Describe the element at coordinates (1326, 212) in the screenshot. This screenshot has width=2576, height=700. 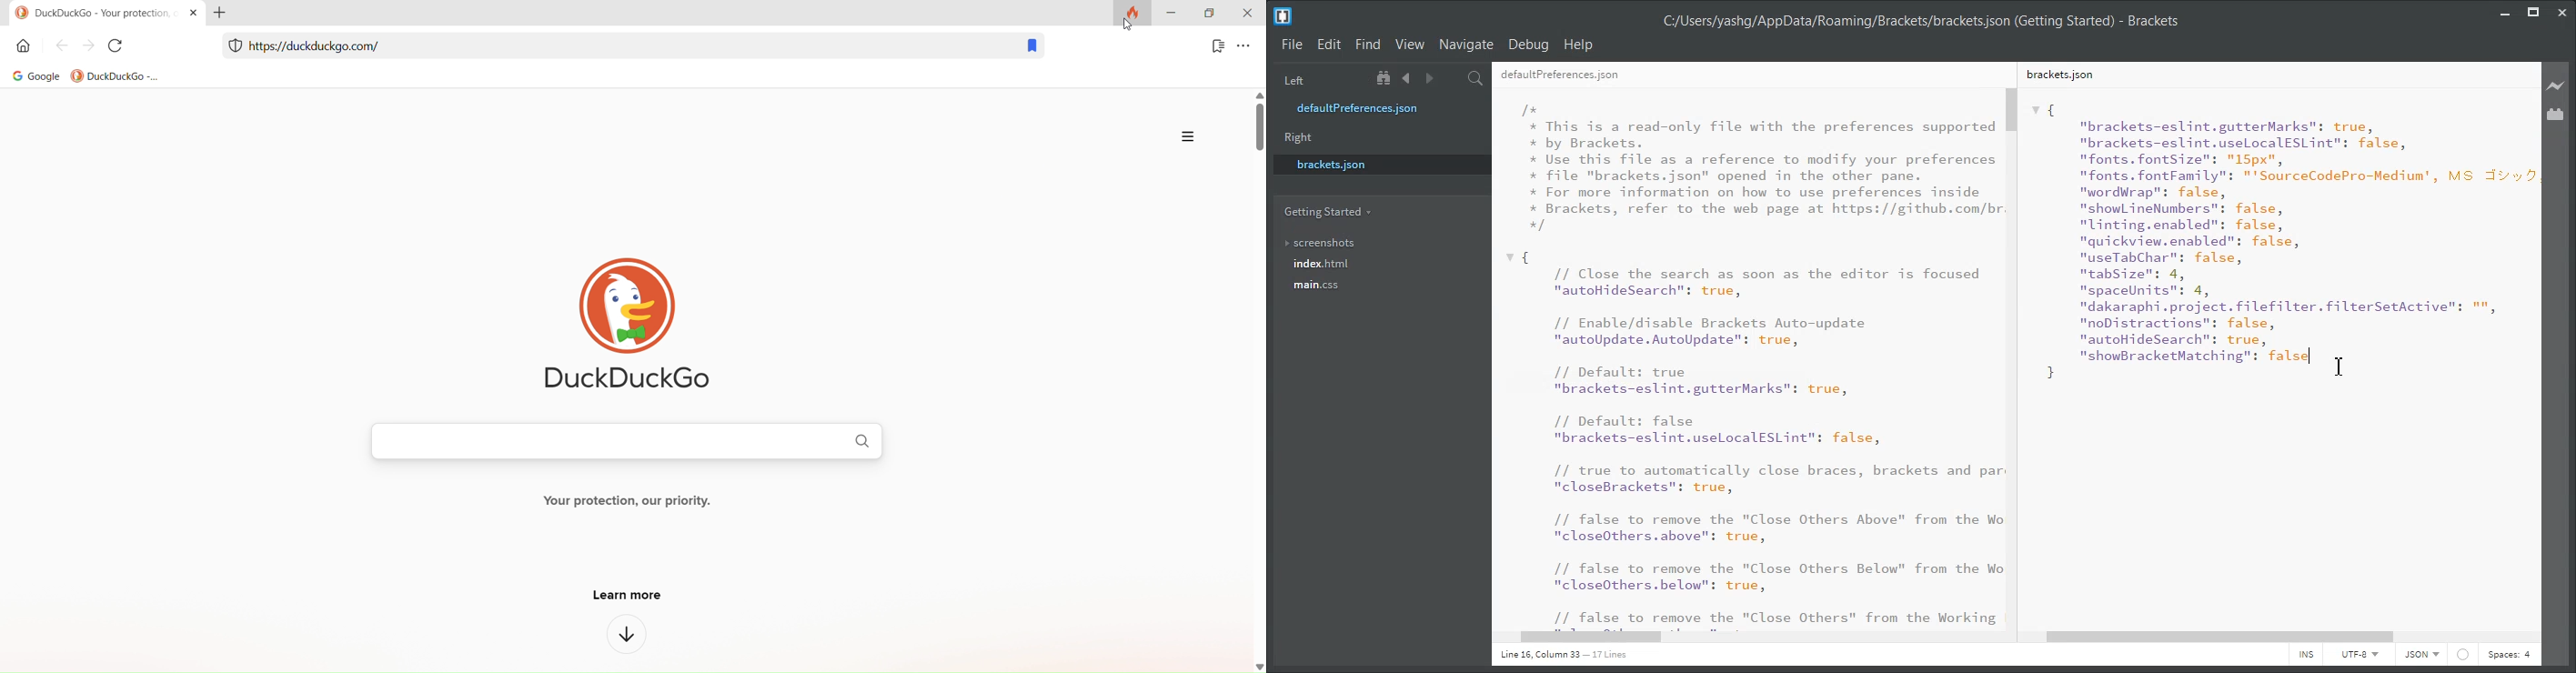
I see `Getting Started` at that location.